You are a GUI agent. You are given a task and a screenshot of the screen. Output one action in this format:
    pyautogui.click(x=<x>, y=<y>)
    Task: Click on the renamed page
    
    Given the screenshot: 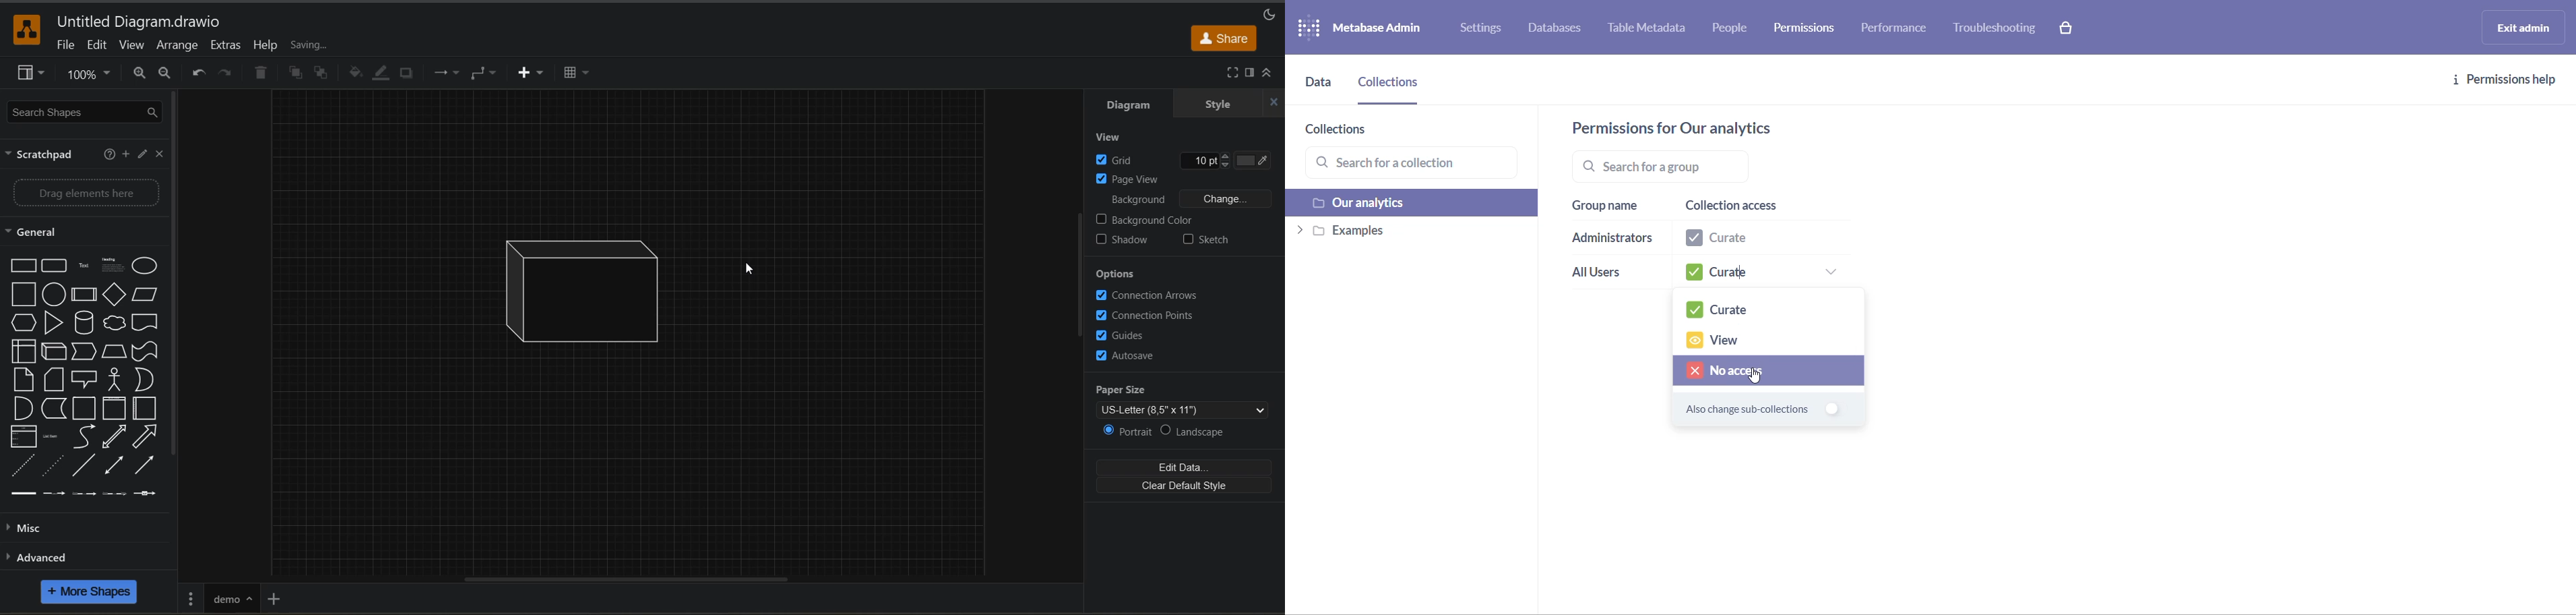 What is the action you would take?
    pyautogui.click(x=232, y=598)
    